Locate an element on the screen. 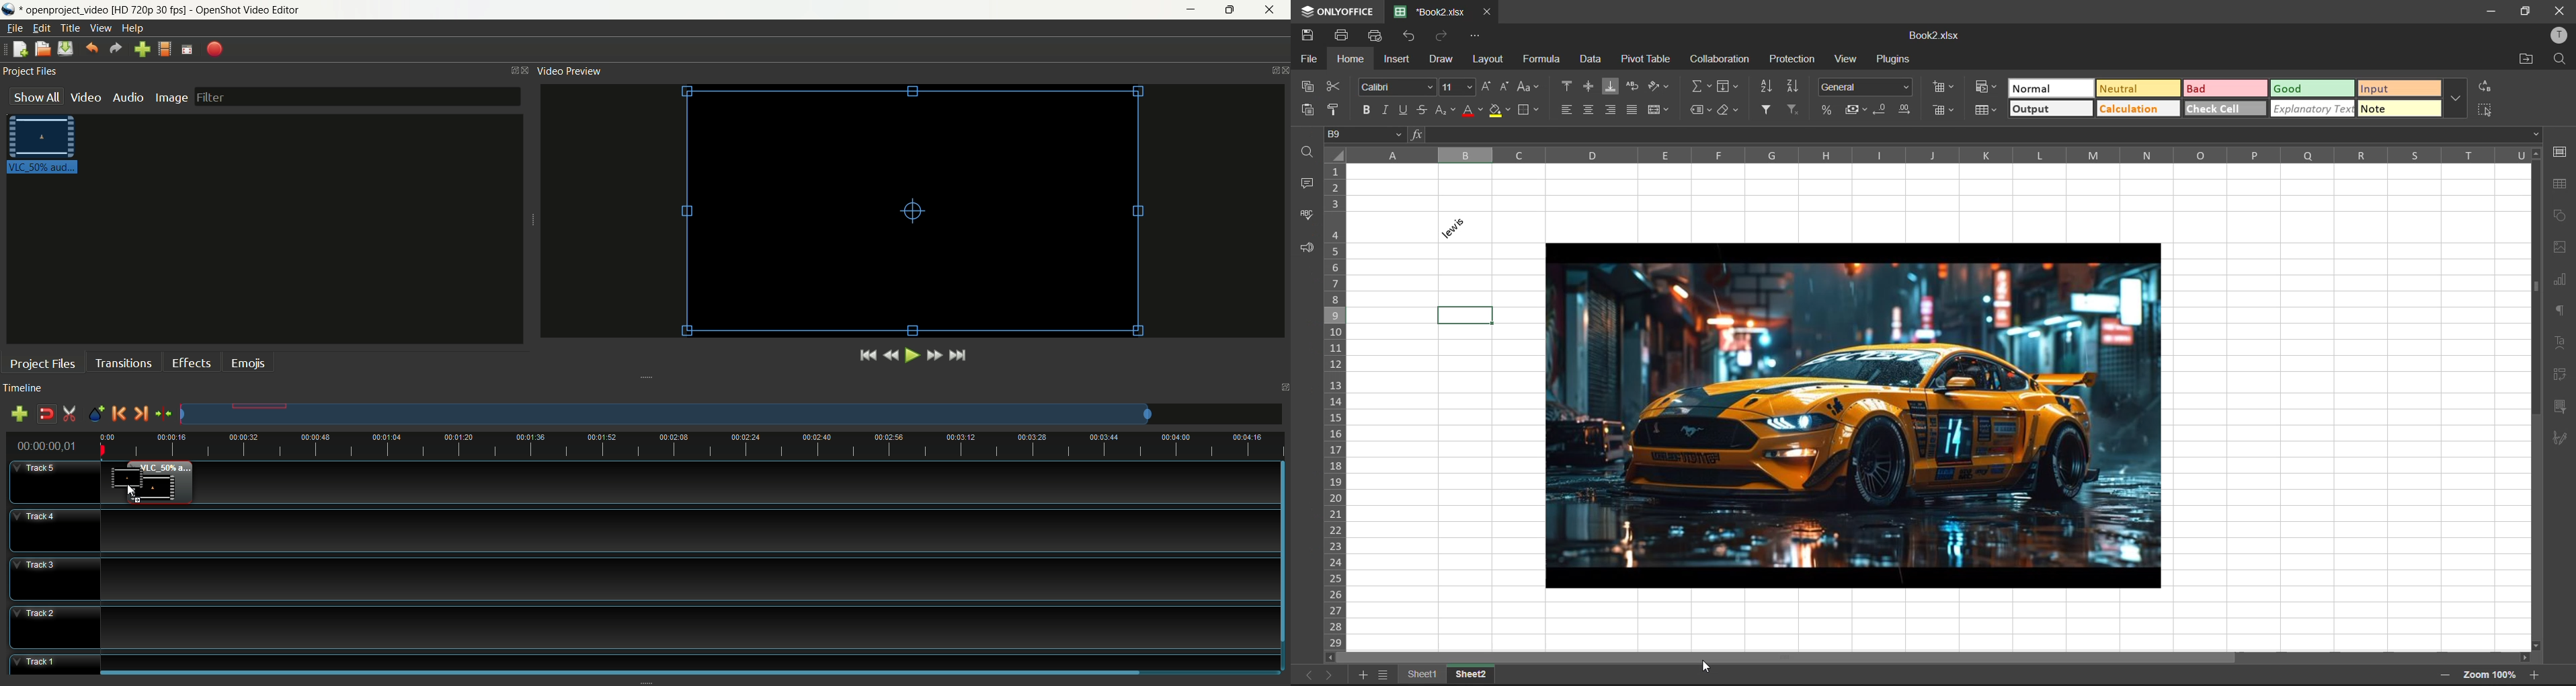 This screenshot has height=700, width=2576. edit is located at coordinates (41, 28).